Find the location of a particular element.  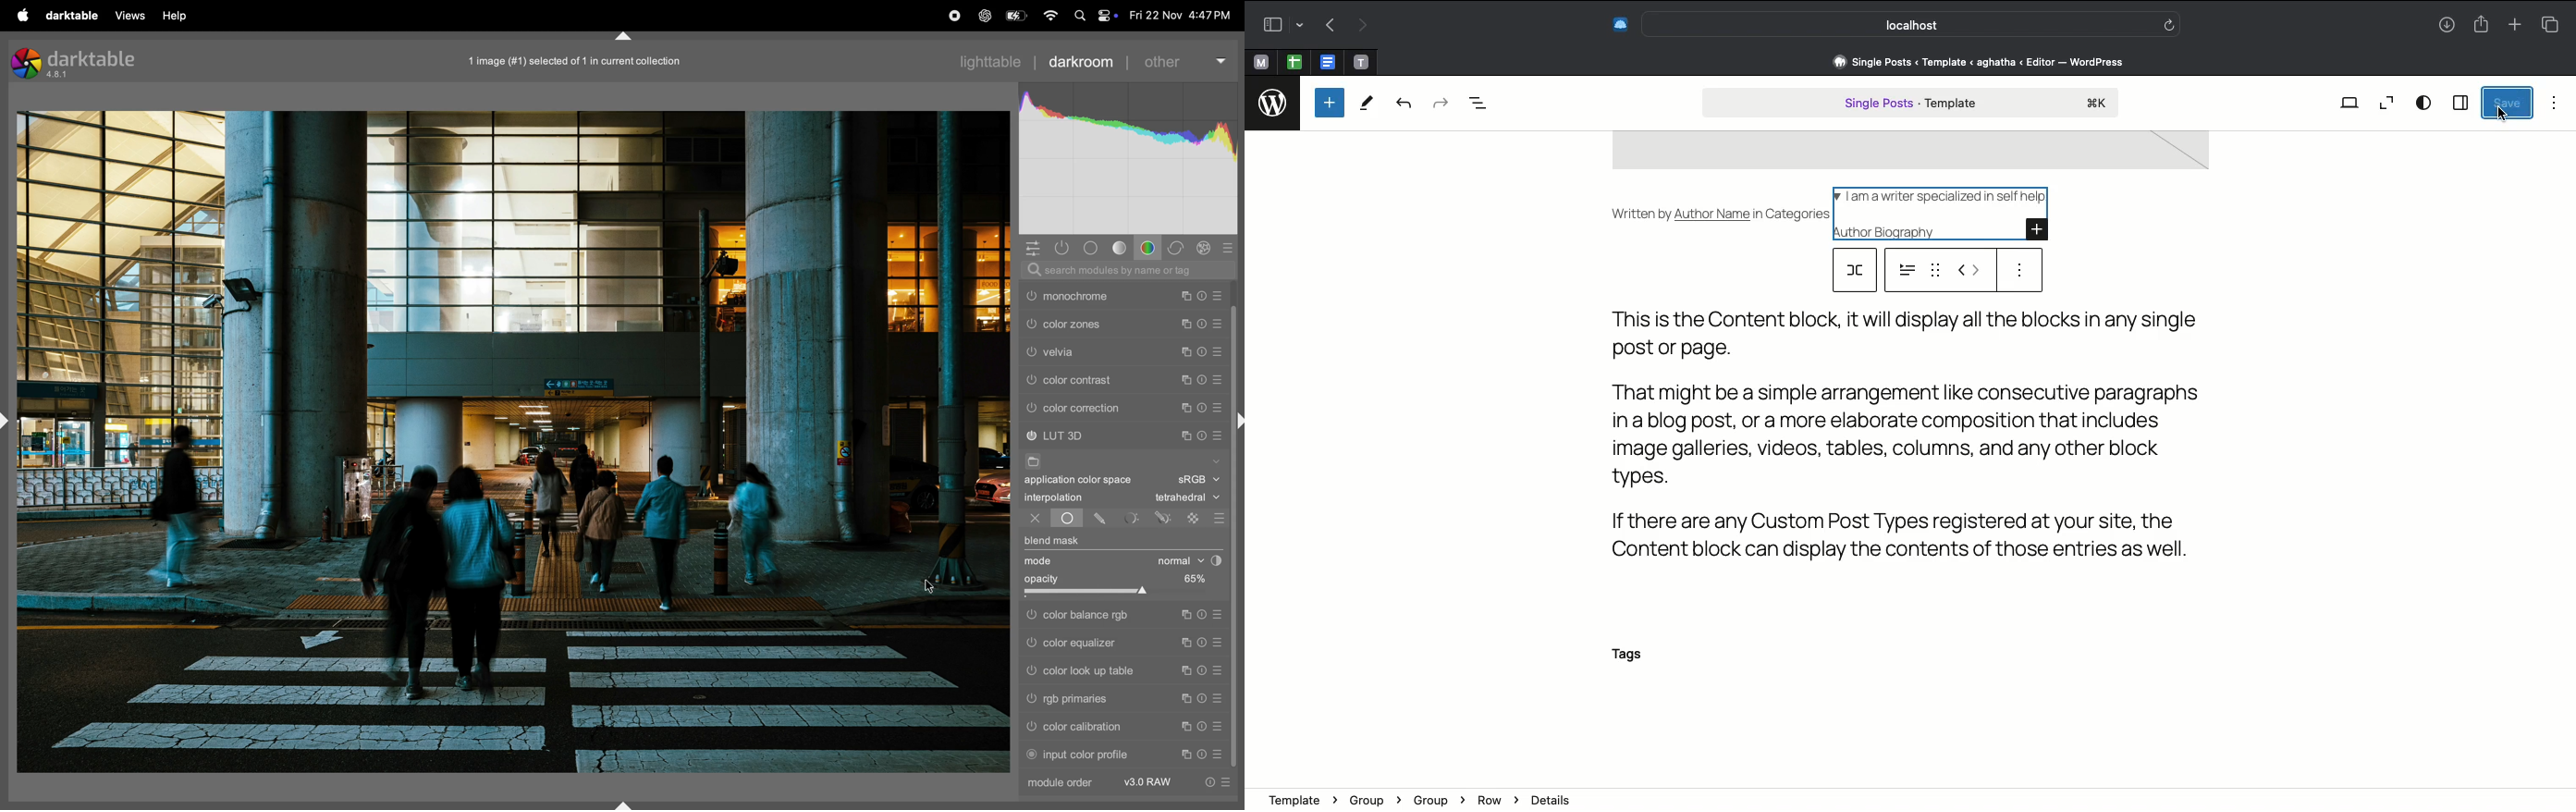

view is located at coordinates (182, 16).